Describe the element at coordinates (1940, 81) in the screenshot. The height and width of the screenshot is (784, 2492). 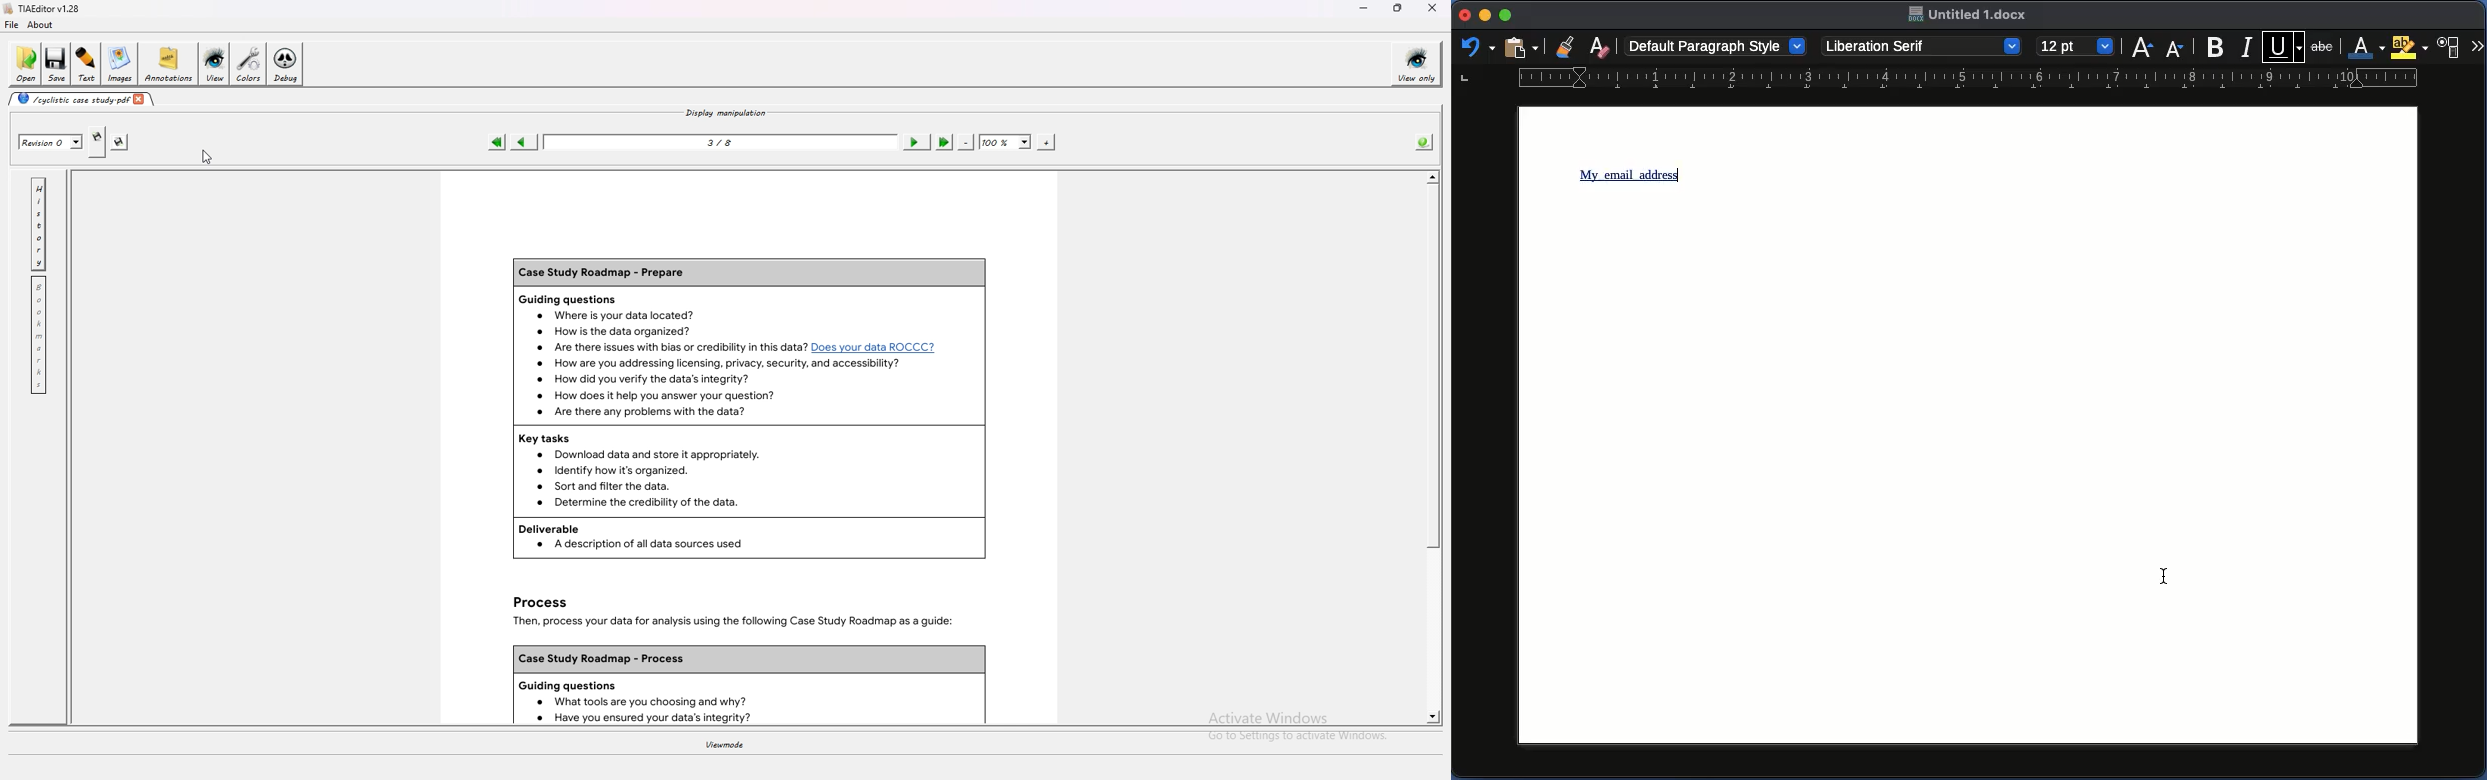
I see `Ruler` at that location.